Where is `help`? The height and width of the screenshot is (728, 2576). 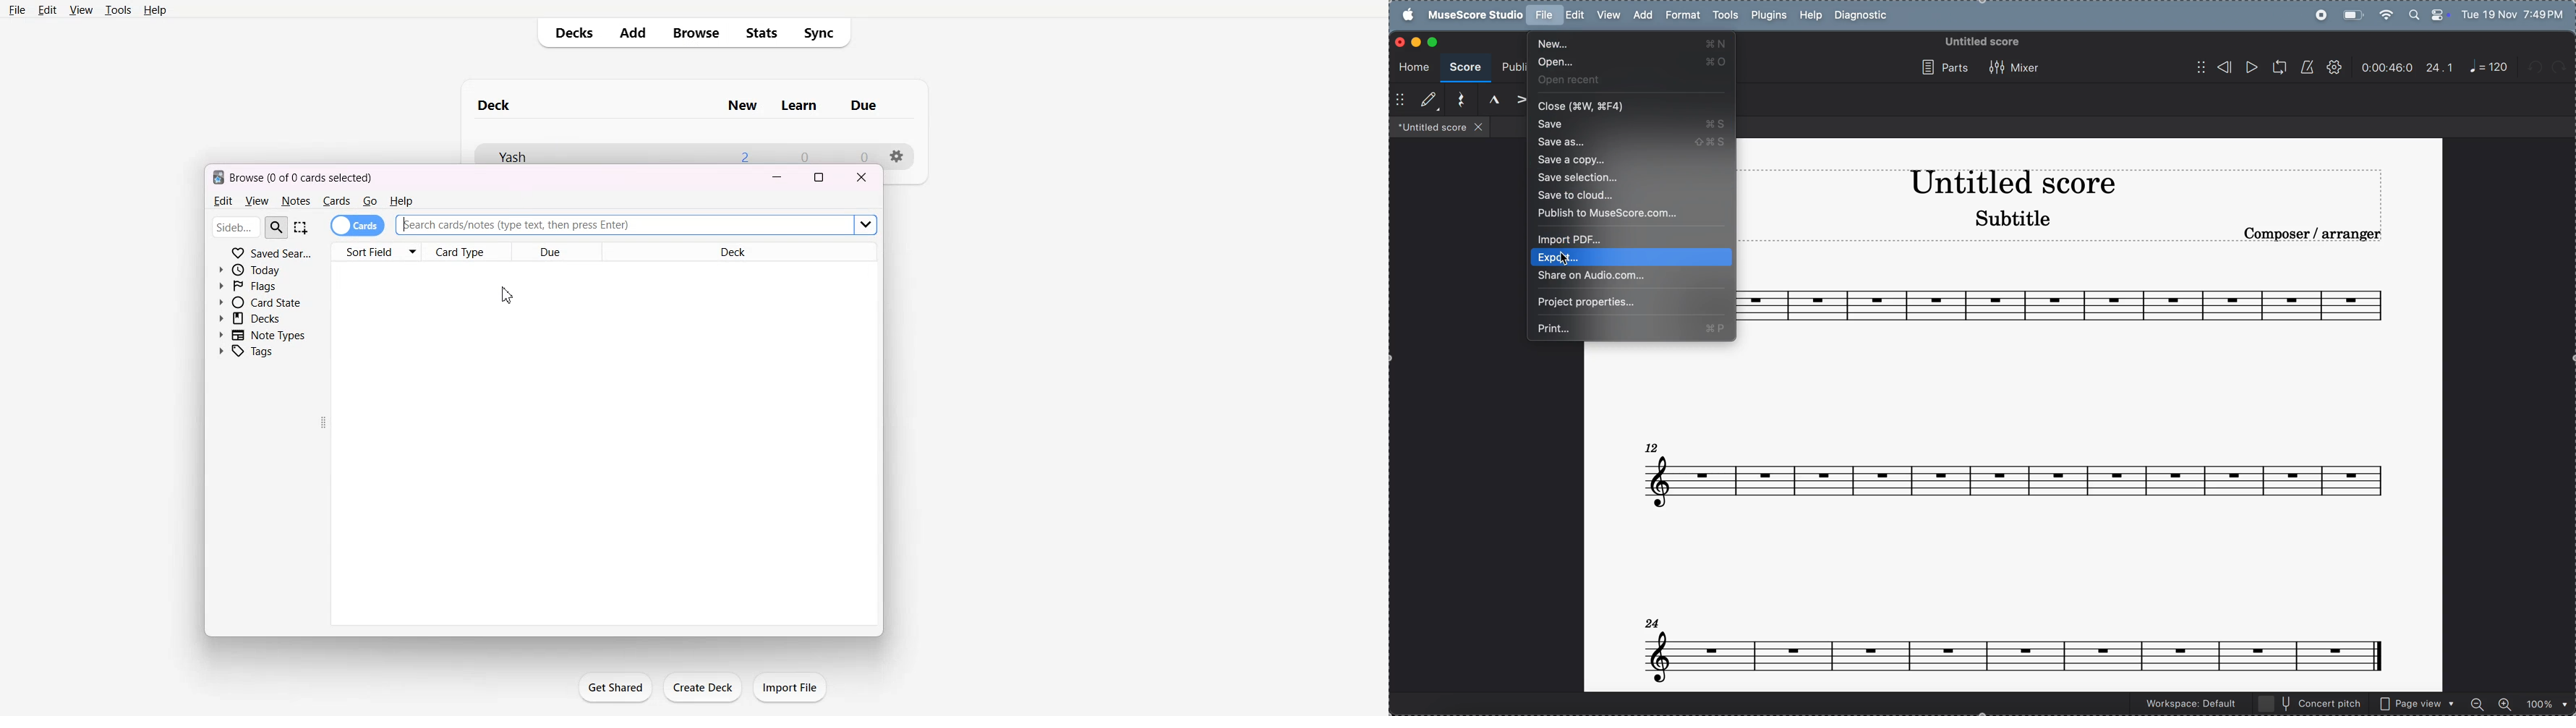 help is located at coordinates (1810, 16).